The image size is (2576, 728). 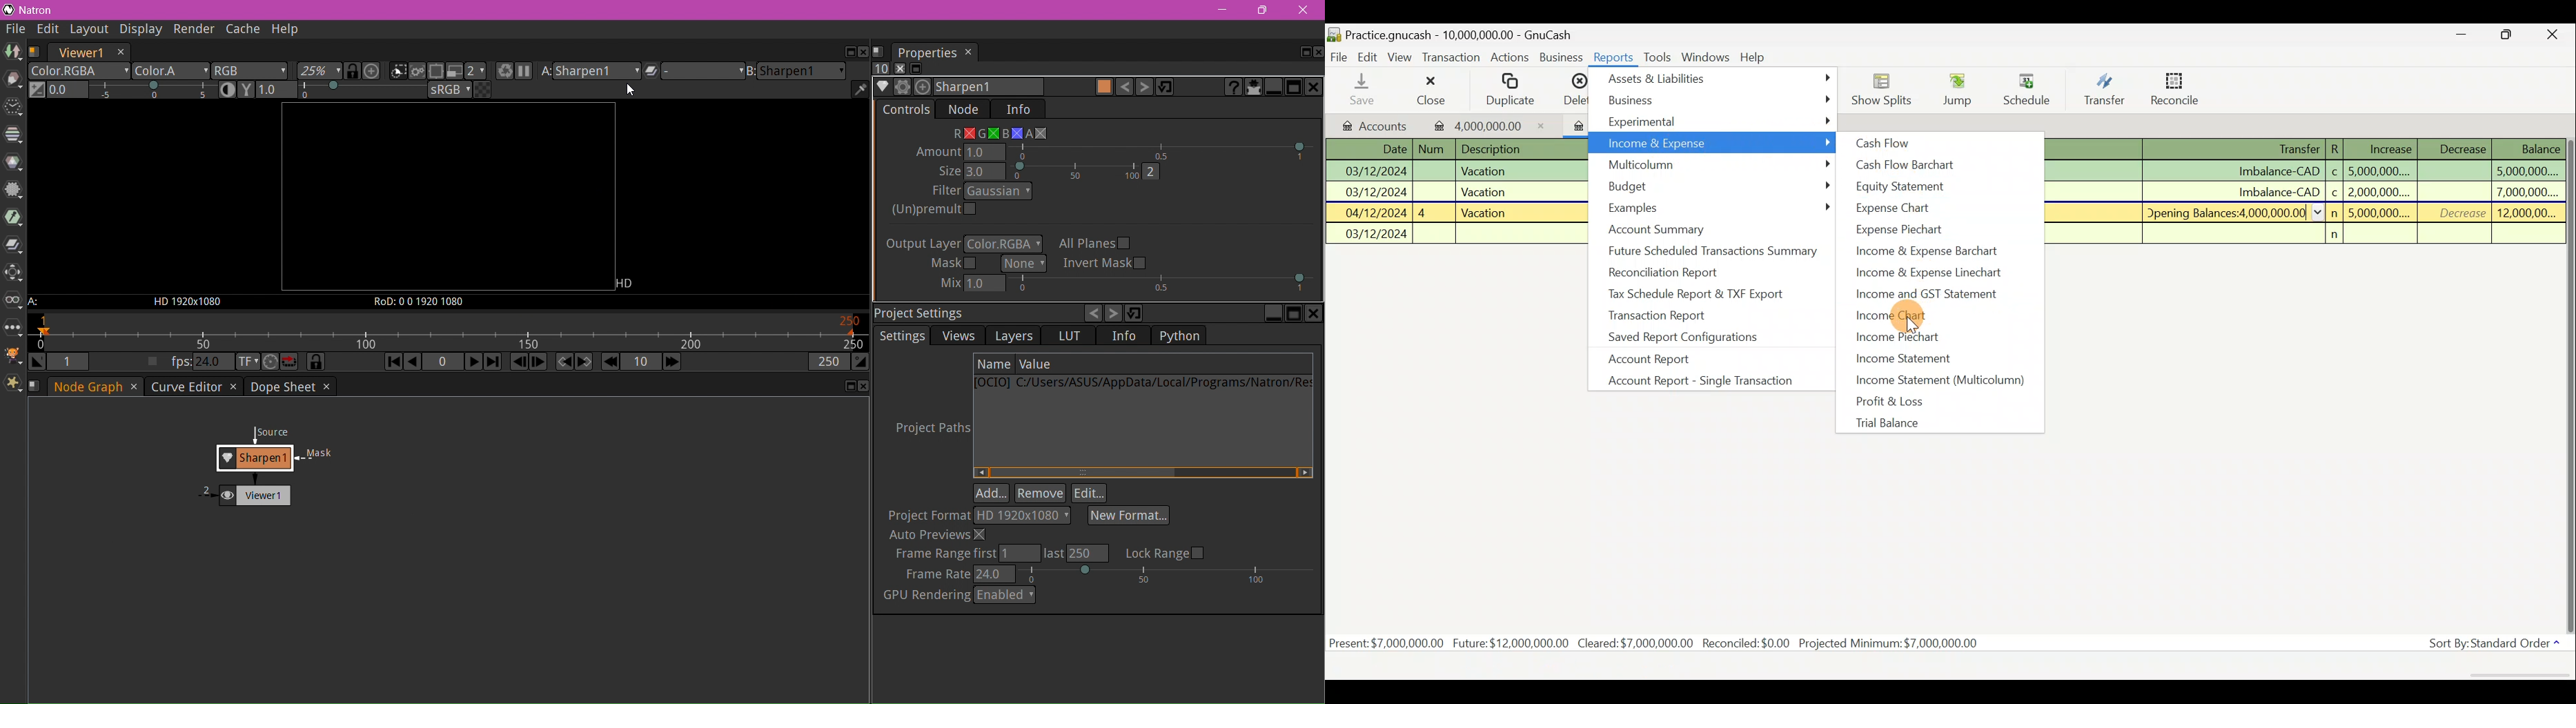 What do you see at coordinates (1715, 251) in the screenshot?
I see `Future scheduled transactions summary` at bounding box center [1715, 251].